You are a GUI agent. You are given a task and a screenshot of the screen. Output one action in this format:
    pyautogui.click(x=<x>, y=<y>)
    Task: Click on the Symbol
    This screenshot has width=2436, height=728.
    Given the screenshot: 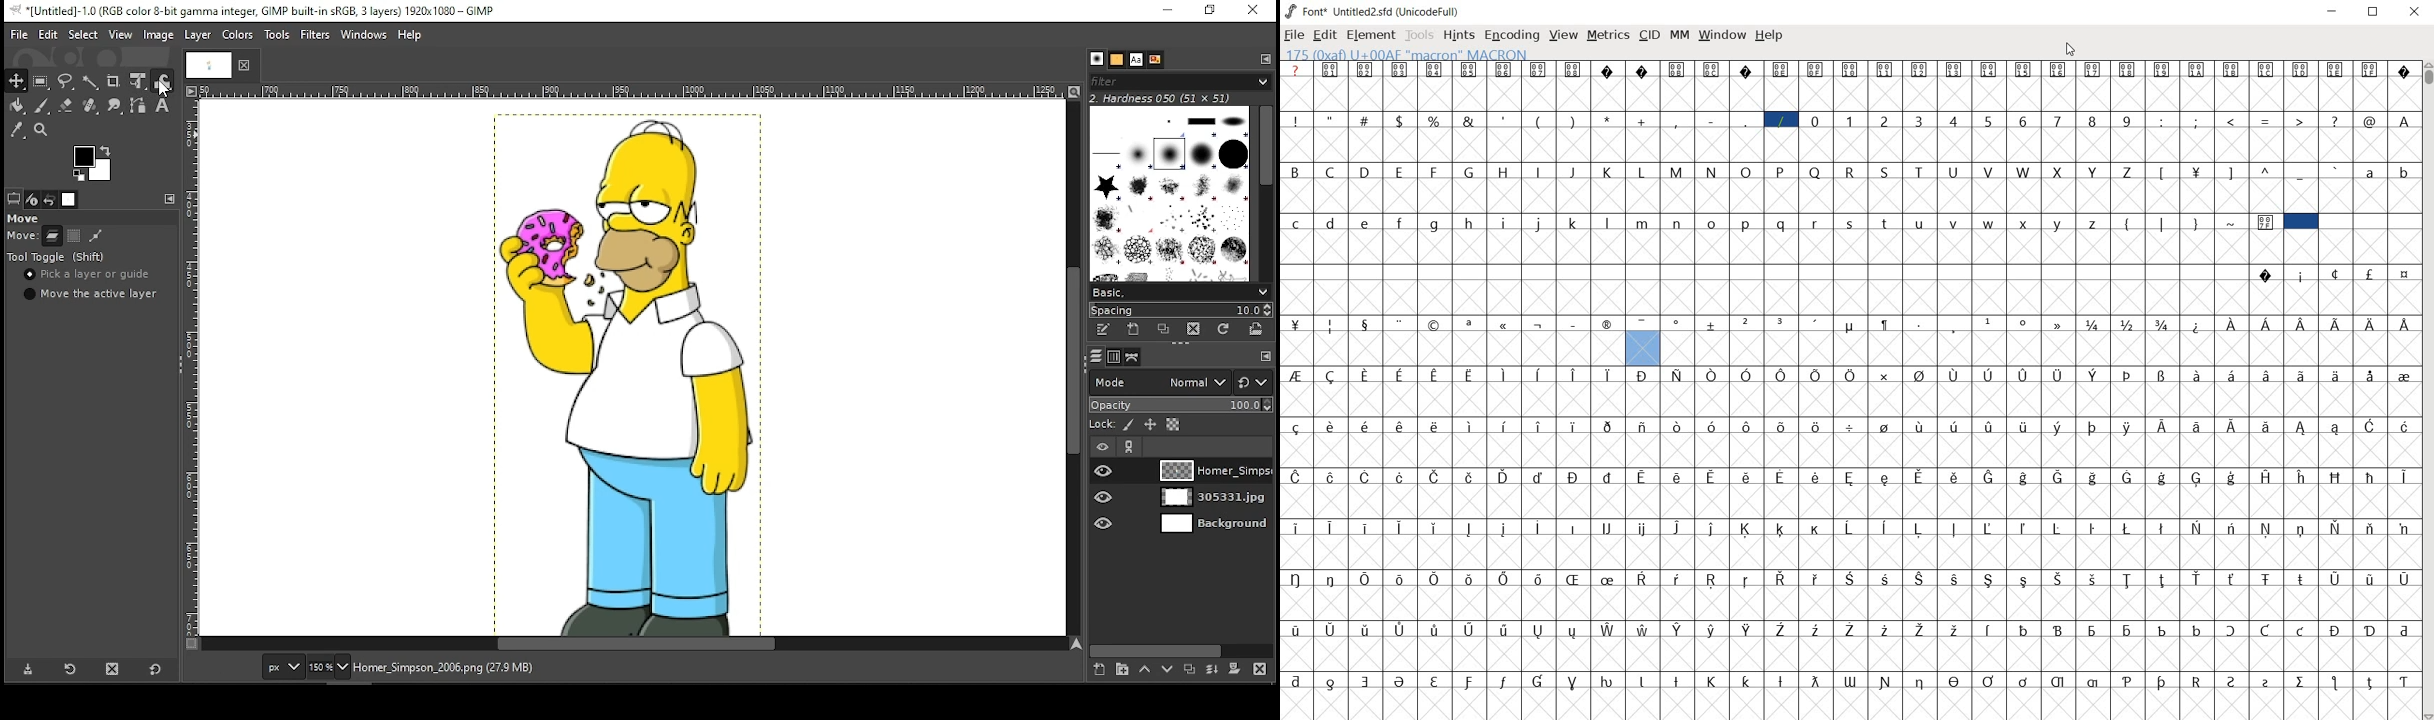 What is the action you would take?
    pyautogui.click(x=1436, y=375)
    